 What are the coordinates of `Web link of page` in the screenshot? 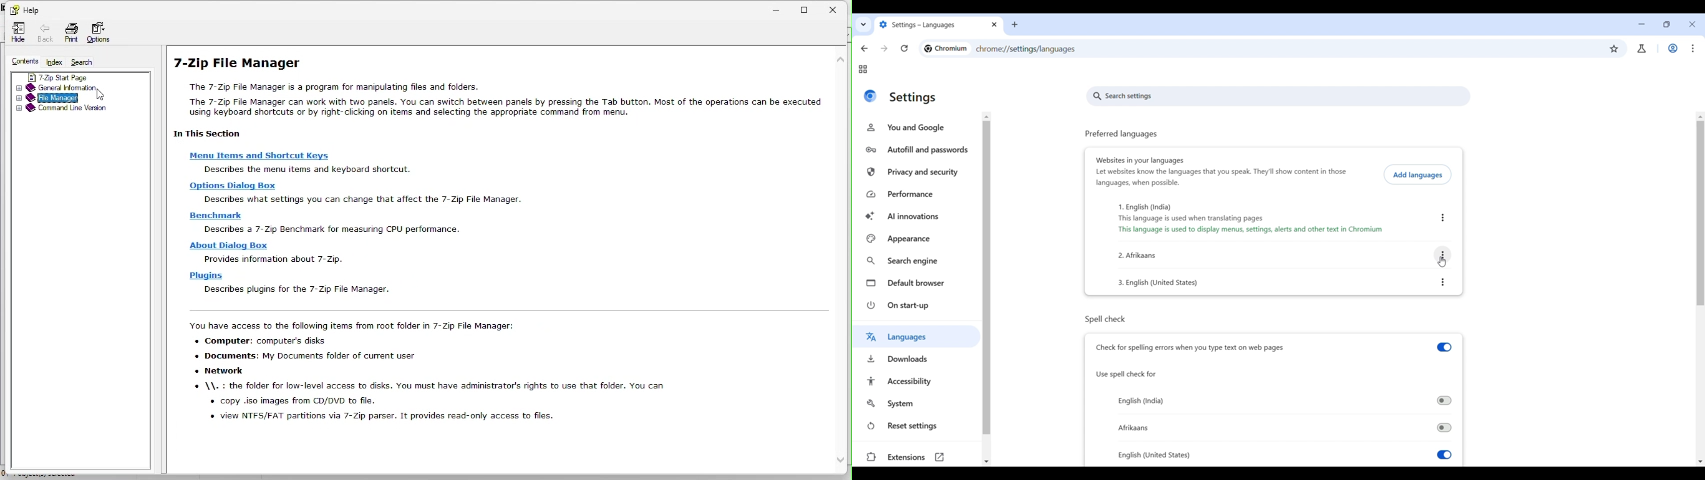 It's located at (1026, 49).